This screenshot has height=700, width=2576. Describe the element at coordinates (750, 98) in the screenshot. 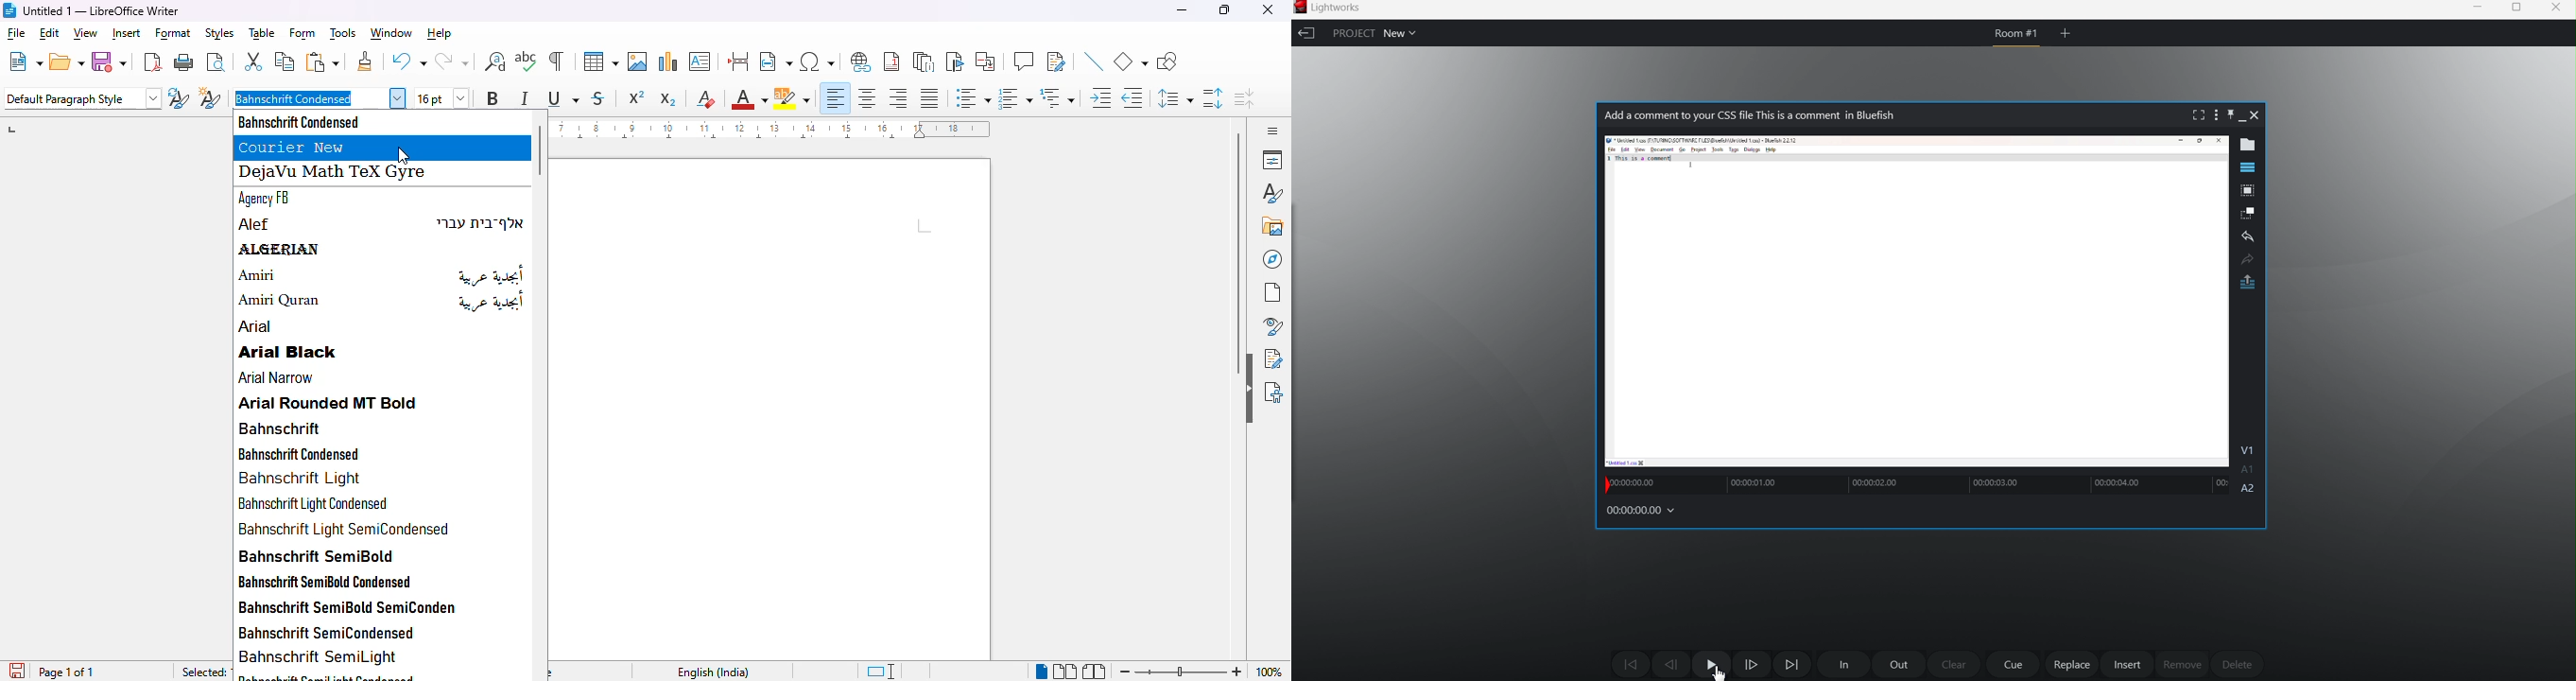

I see `font color` at that location.